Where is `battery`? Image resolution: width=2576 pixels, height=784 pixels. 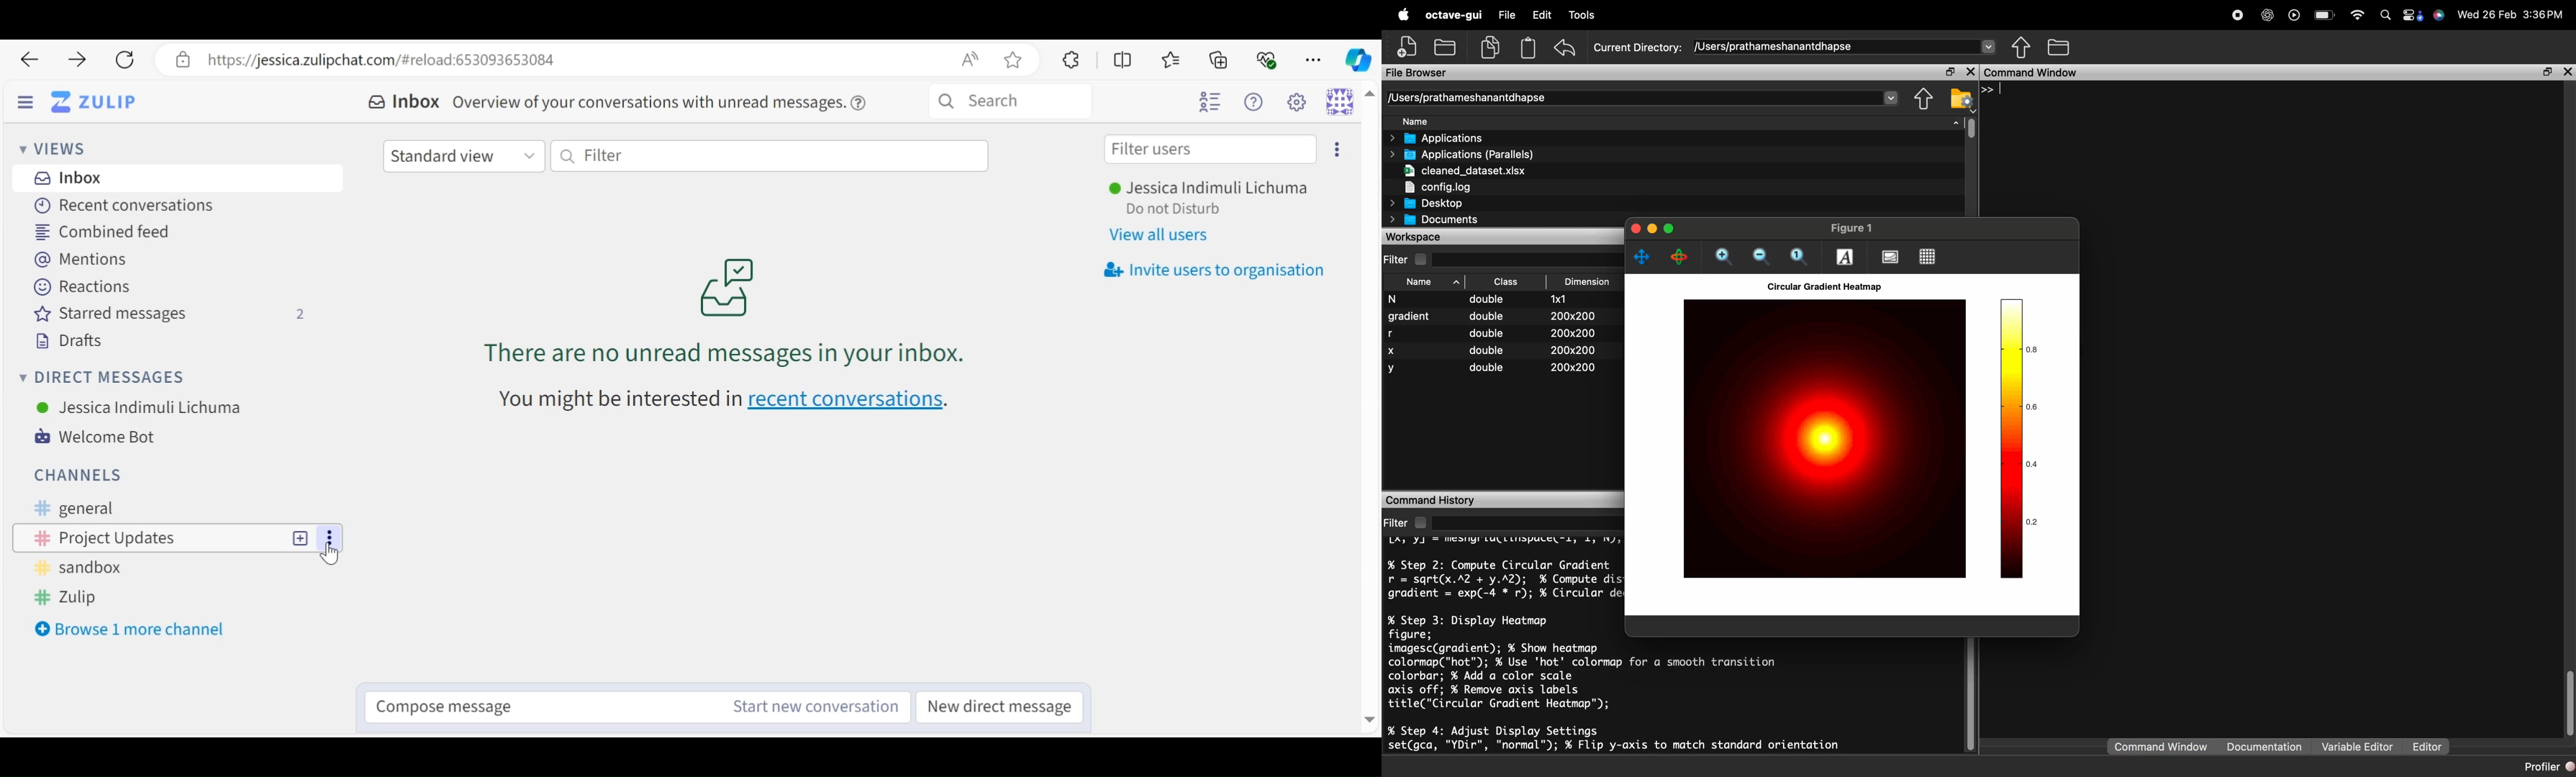 battery is located at coordinates (2327, 15).